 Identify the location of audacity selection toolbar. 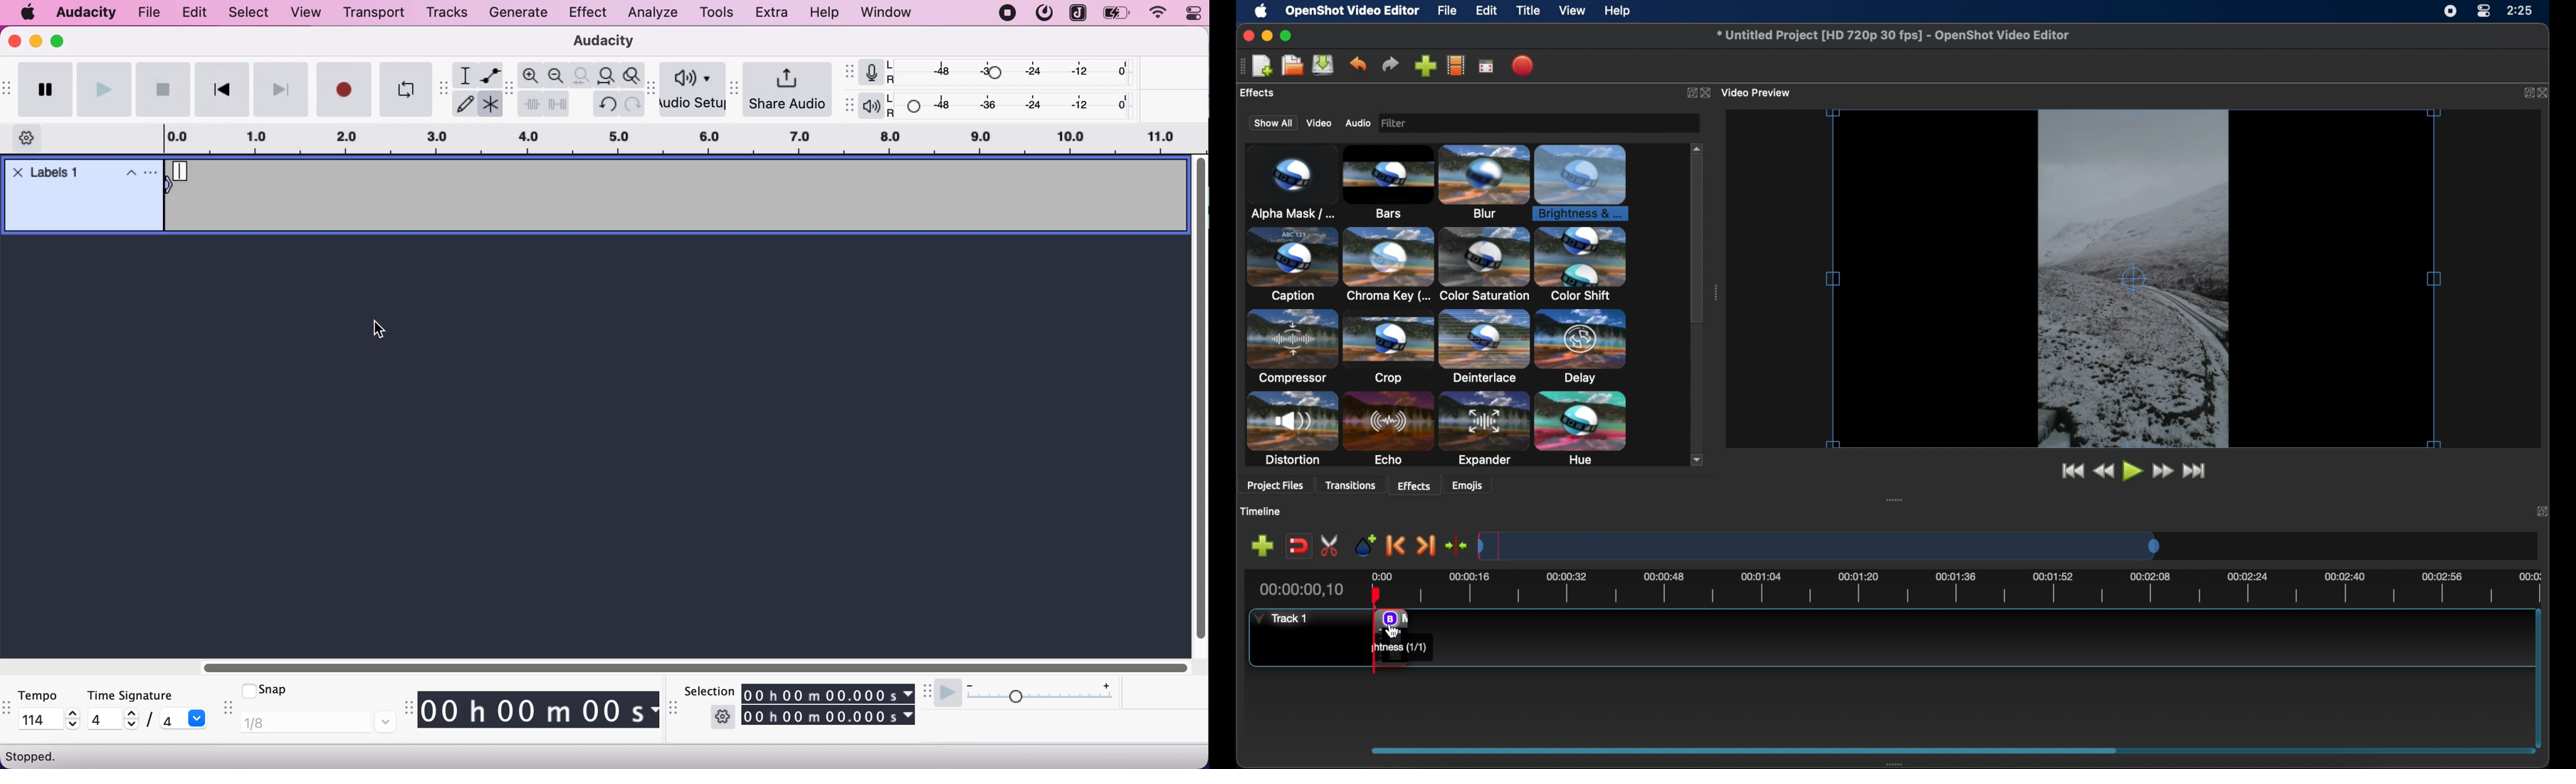
(675, 712).